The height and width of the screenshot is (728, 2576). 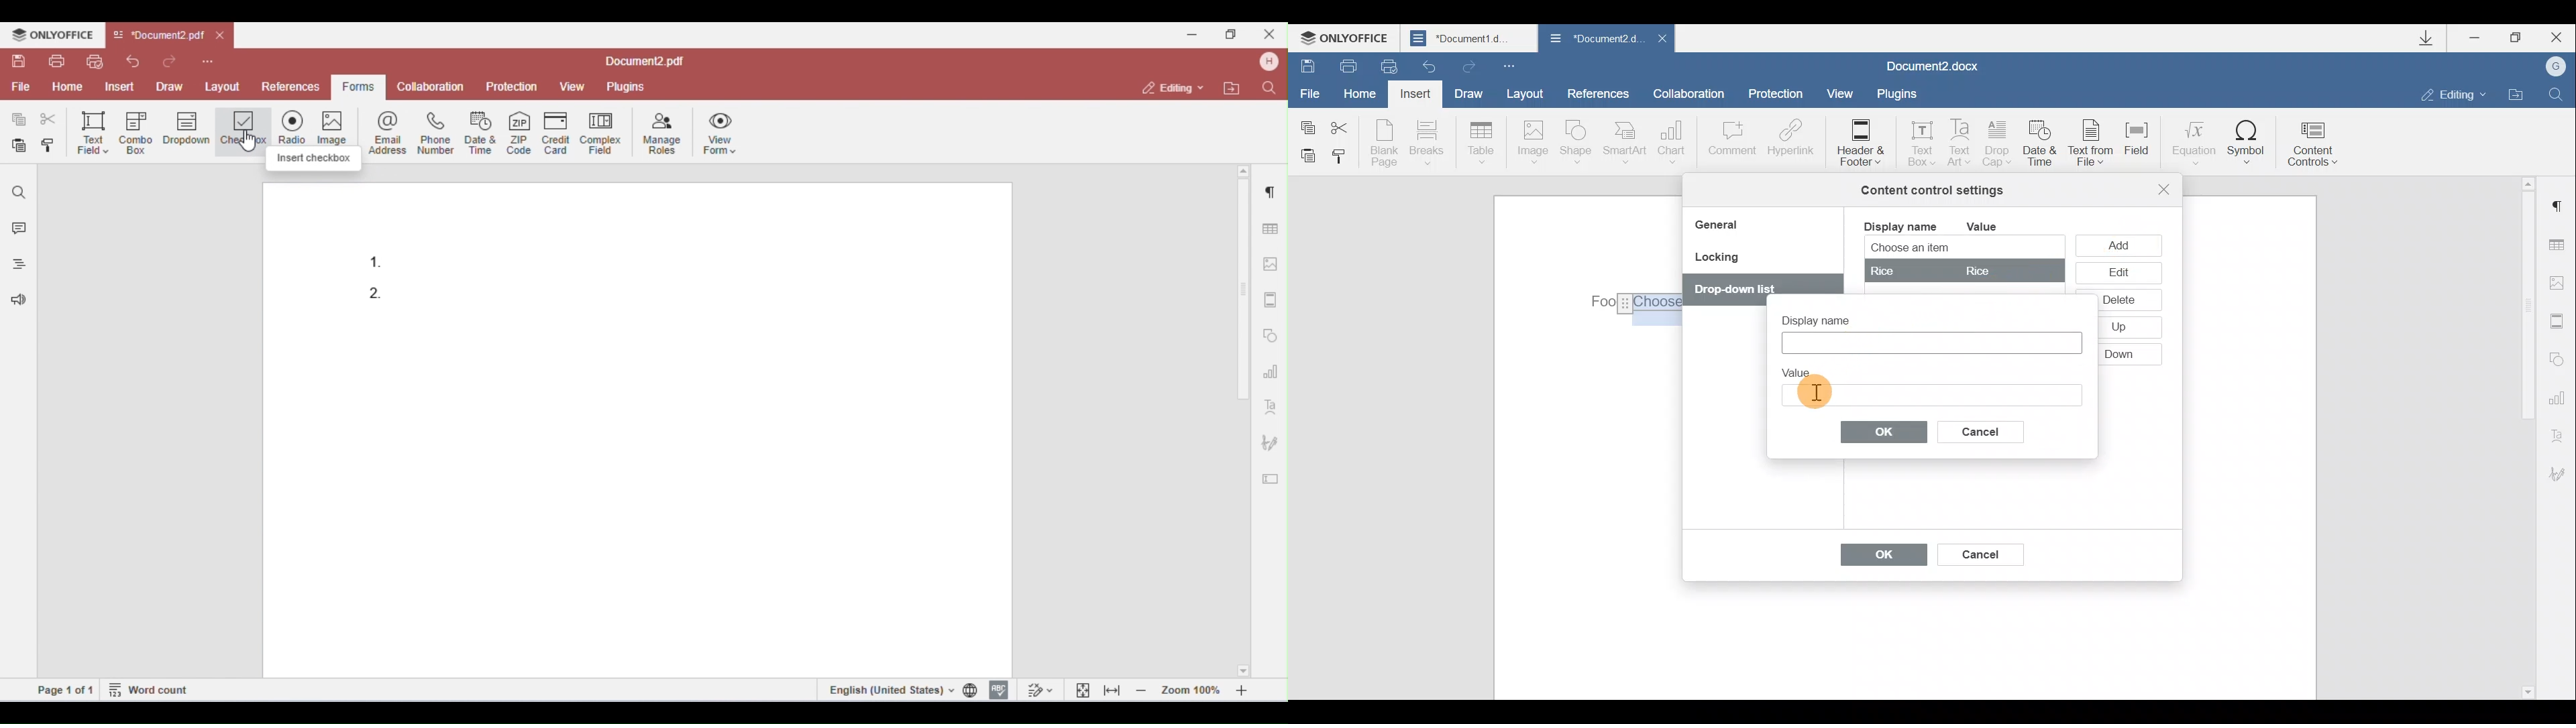 I want to click on Home, so click(x=1364, y=95).